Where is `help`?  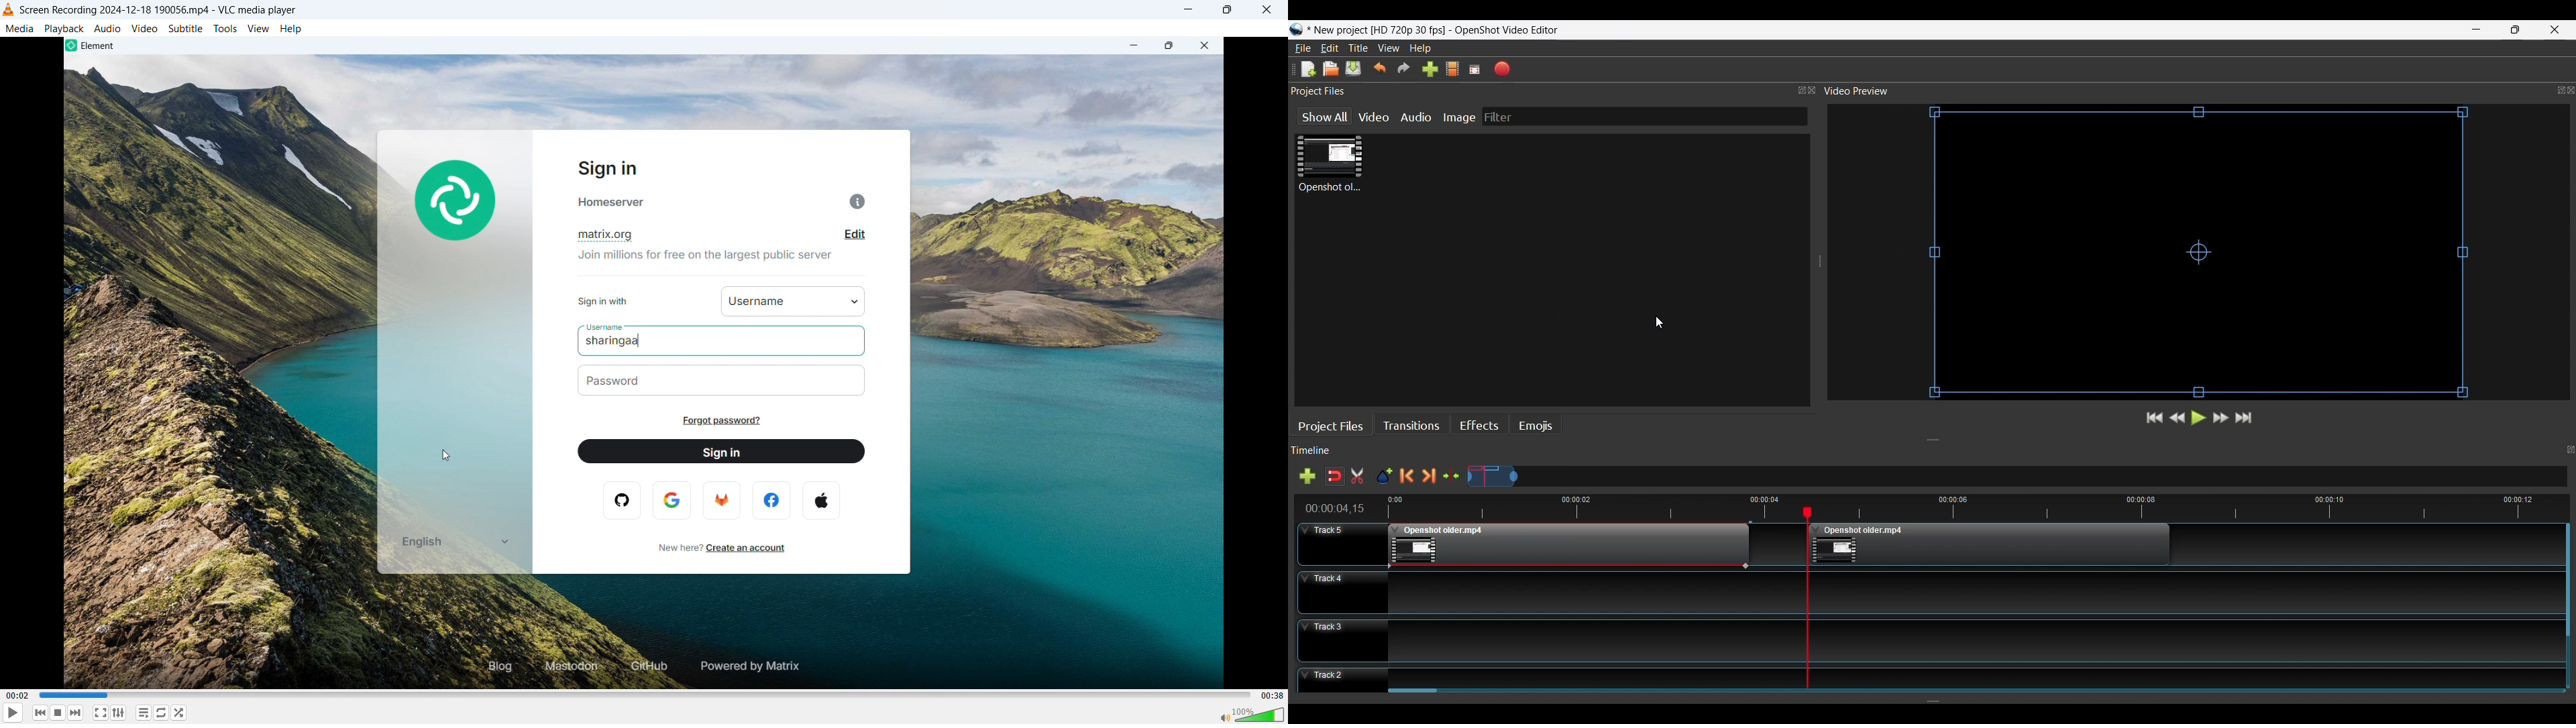
help is located at coordinates (291, 29).